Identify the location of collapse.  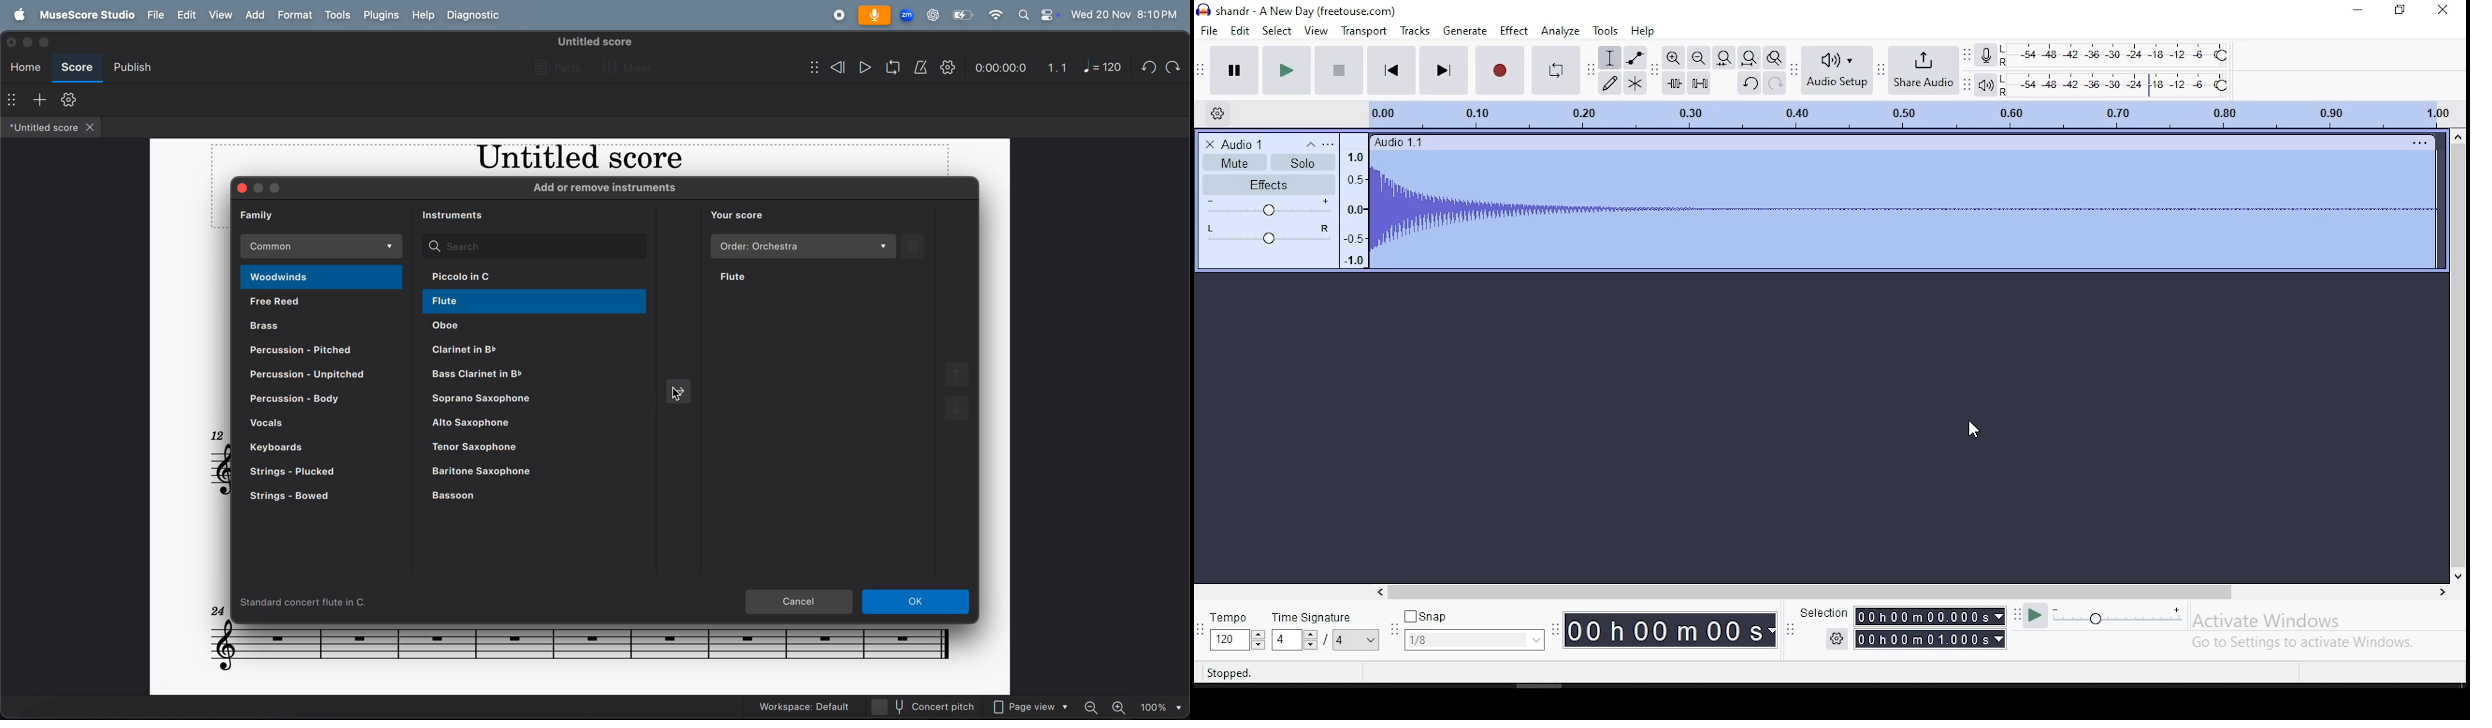
(1311, 143).